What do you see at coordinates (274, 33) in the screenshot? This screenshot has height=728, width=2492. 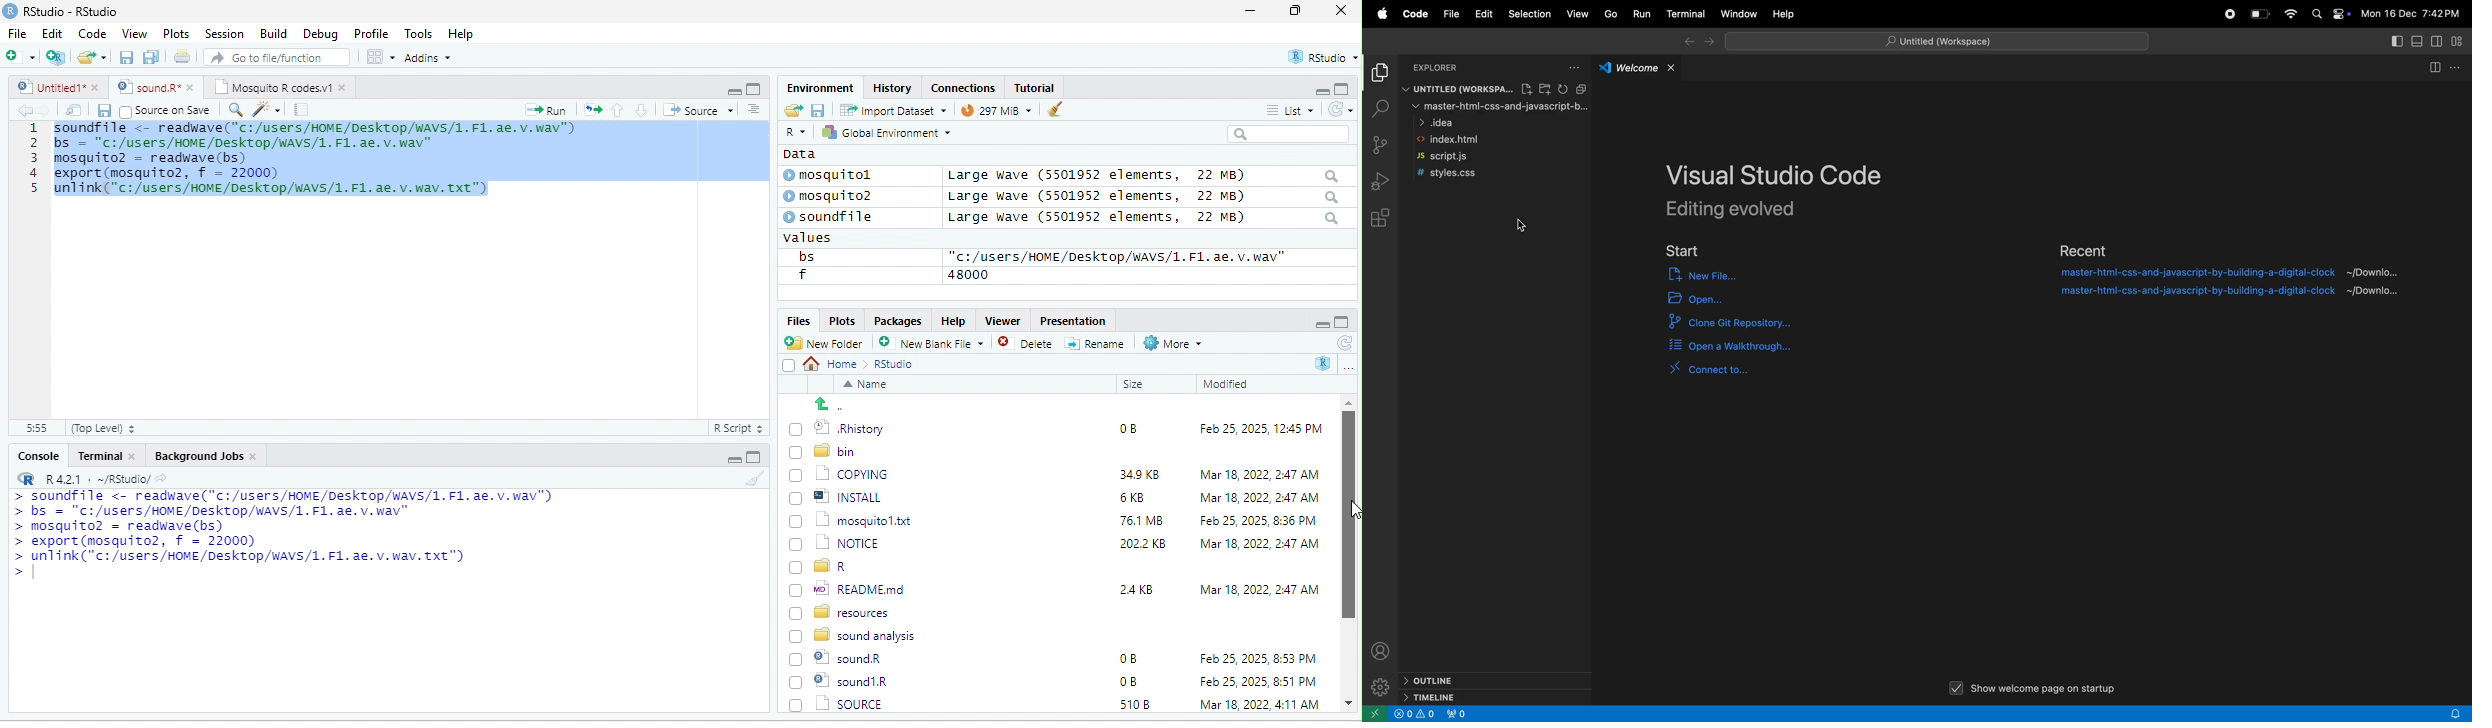 I see `Build` at bounding box center [274, 33].